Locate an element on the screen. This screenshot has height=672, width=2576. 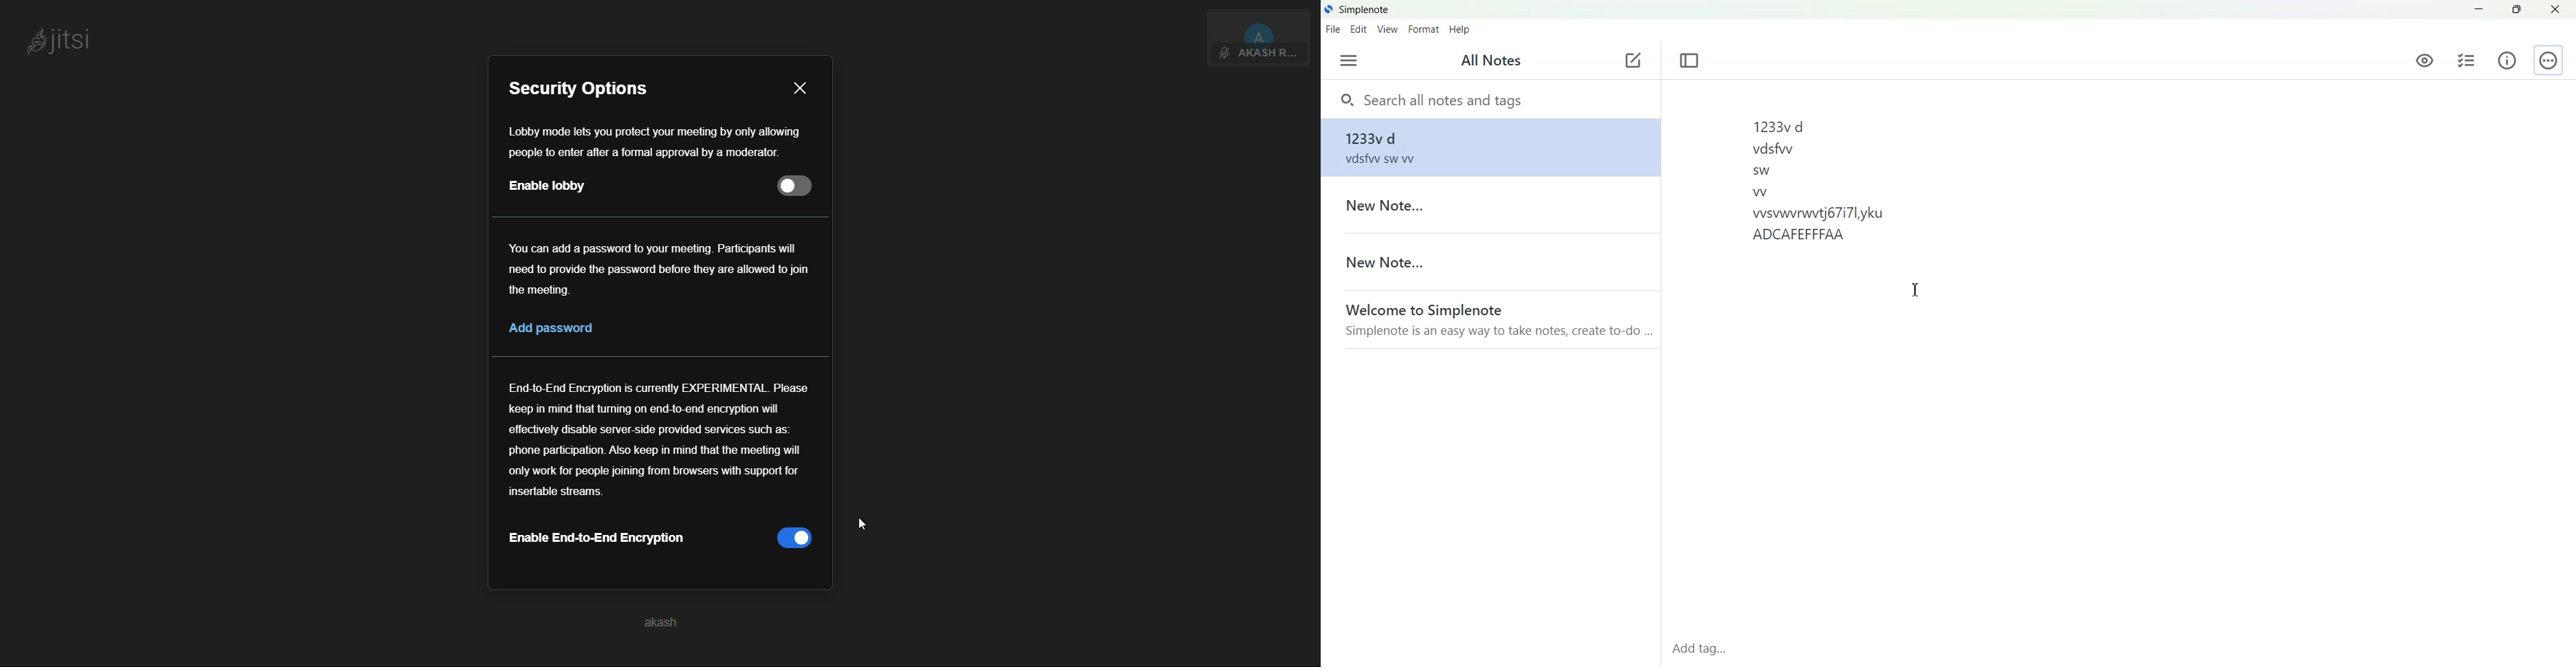
Menu is located at coordinates (1348, 60).